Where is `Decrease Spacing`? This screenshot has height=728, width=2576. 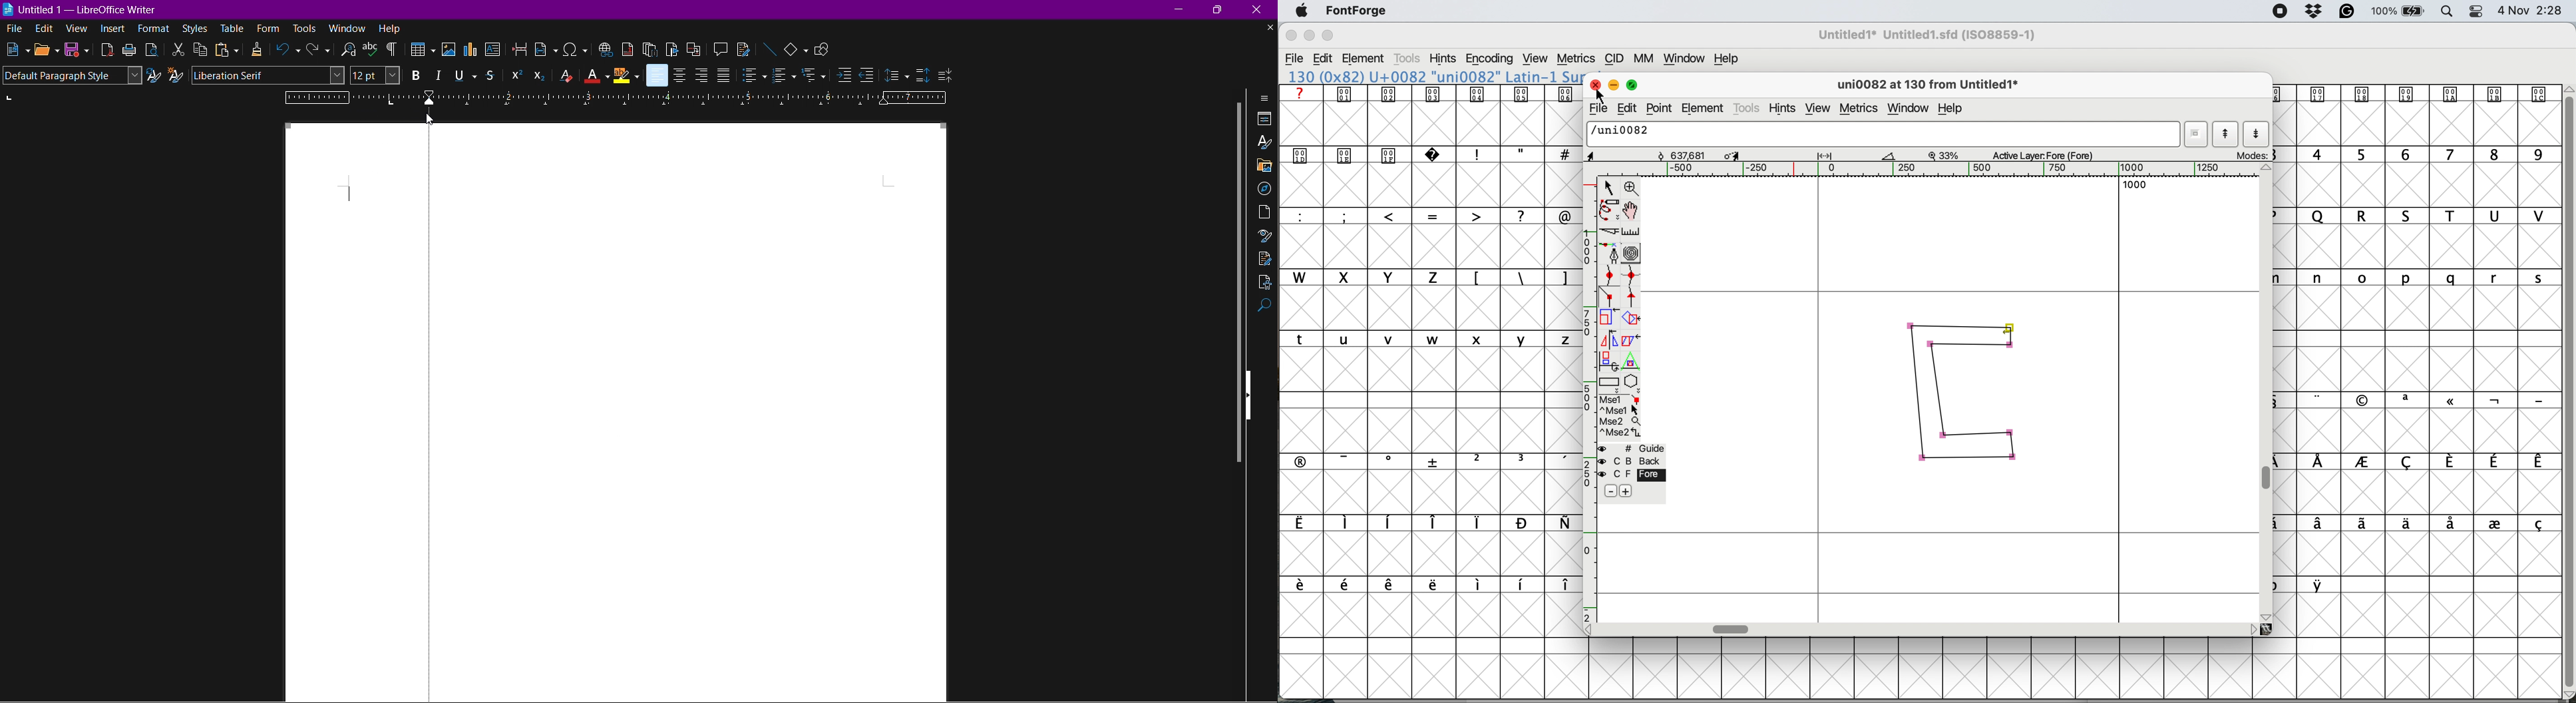
Decrease Spacing is located at coordinates (945, 74).